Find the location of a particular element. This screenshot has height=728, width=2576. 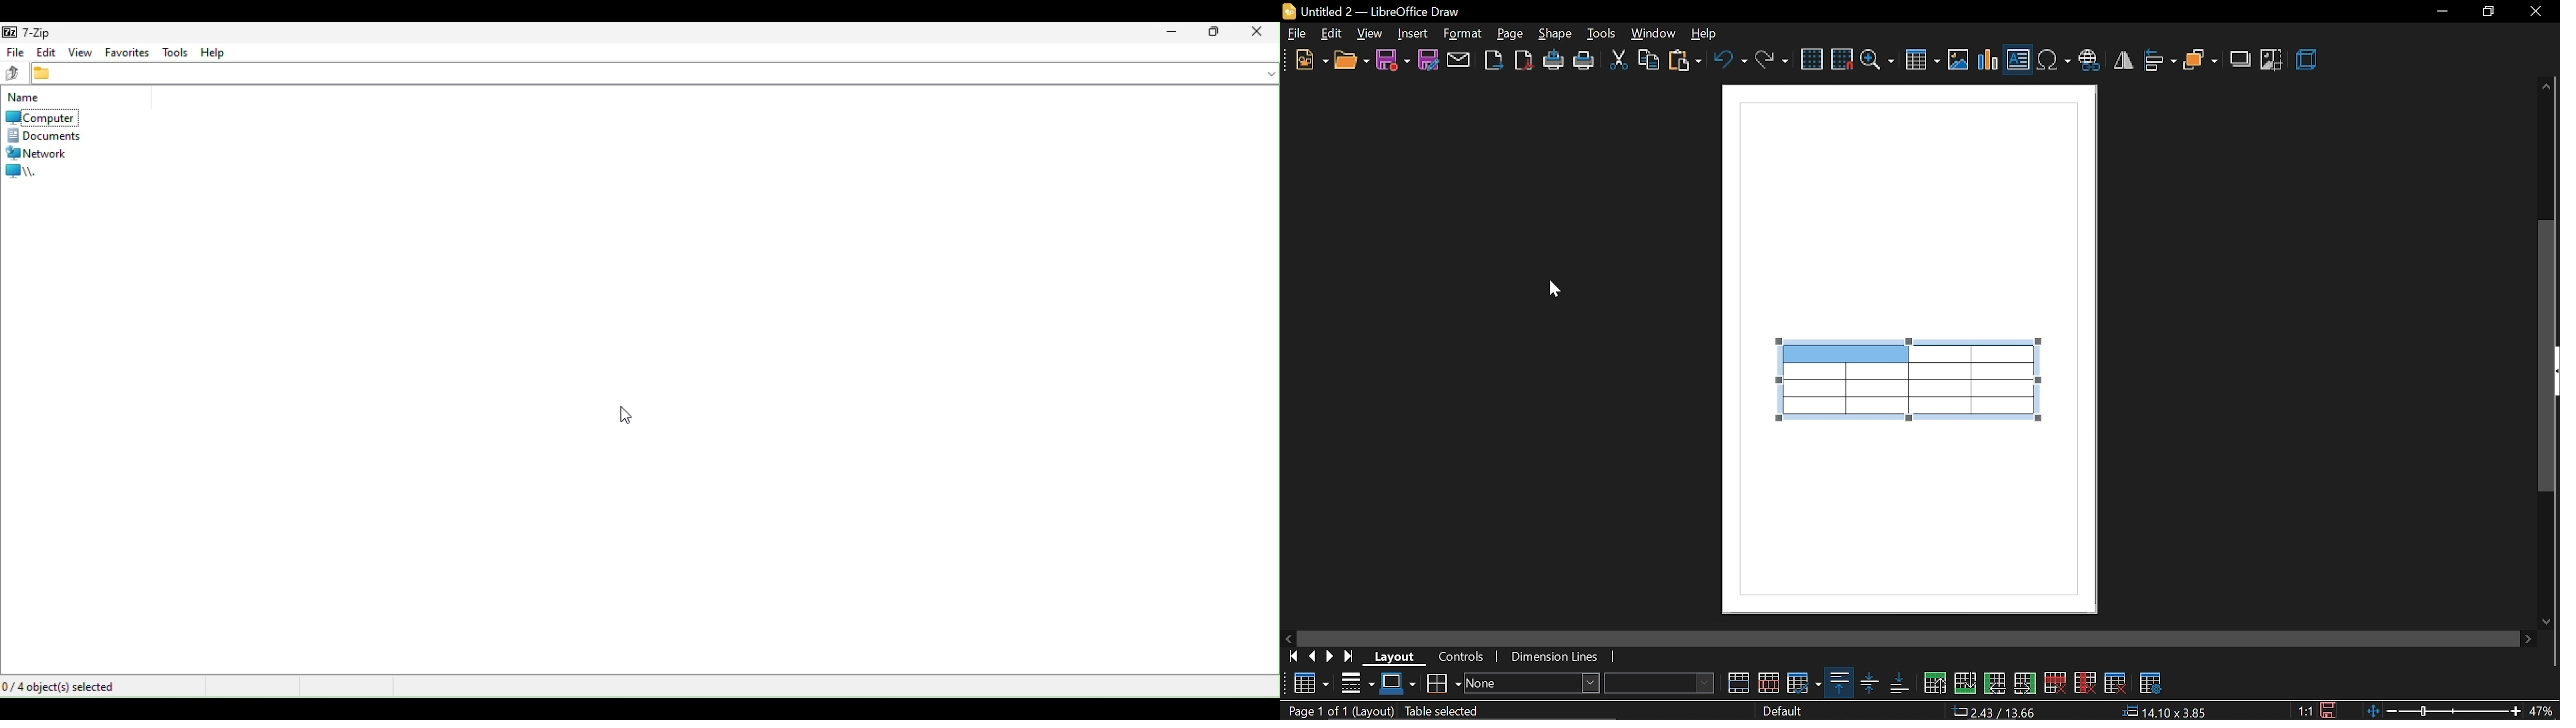

merged cell is located at coordinates (1848, 354).